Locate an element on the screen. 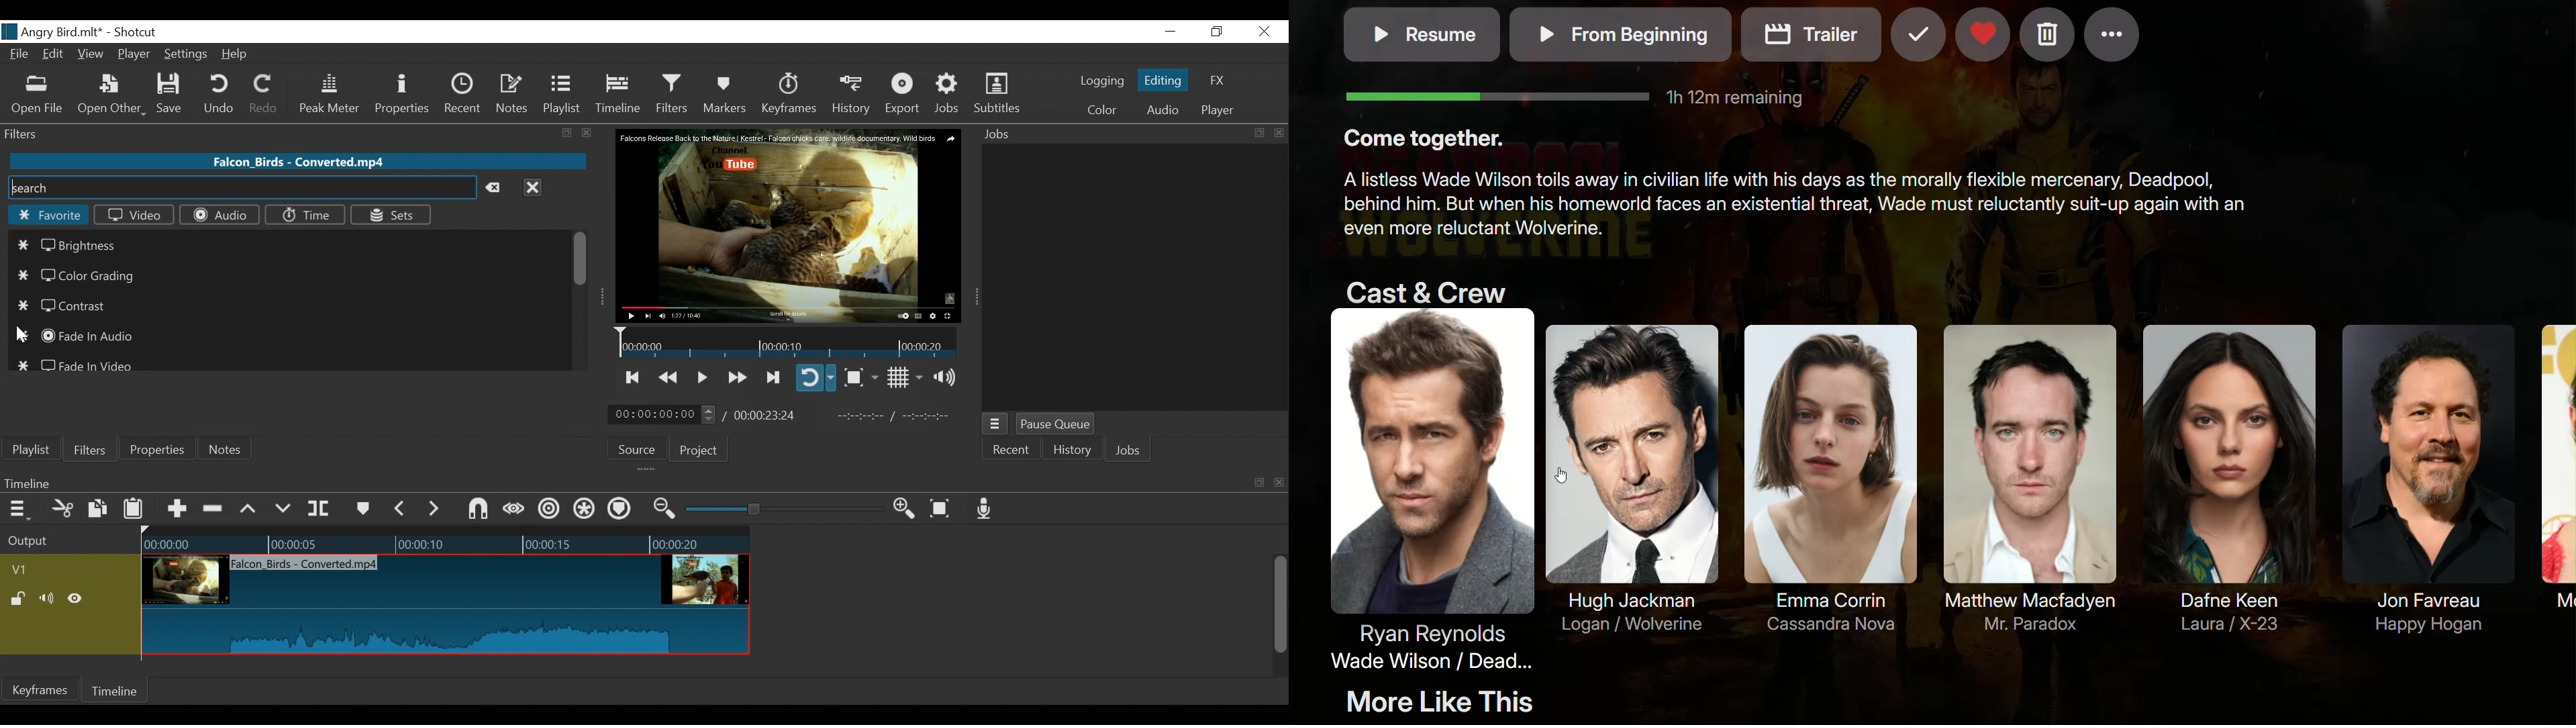  Trailer is located at coordinates (1812, 34).